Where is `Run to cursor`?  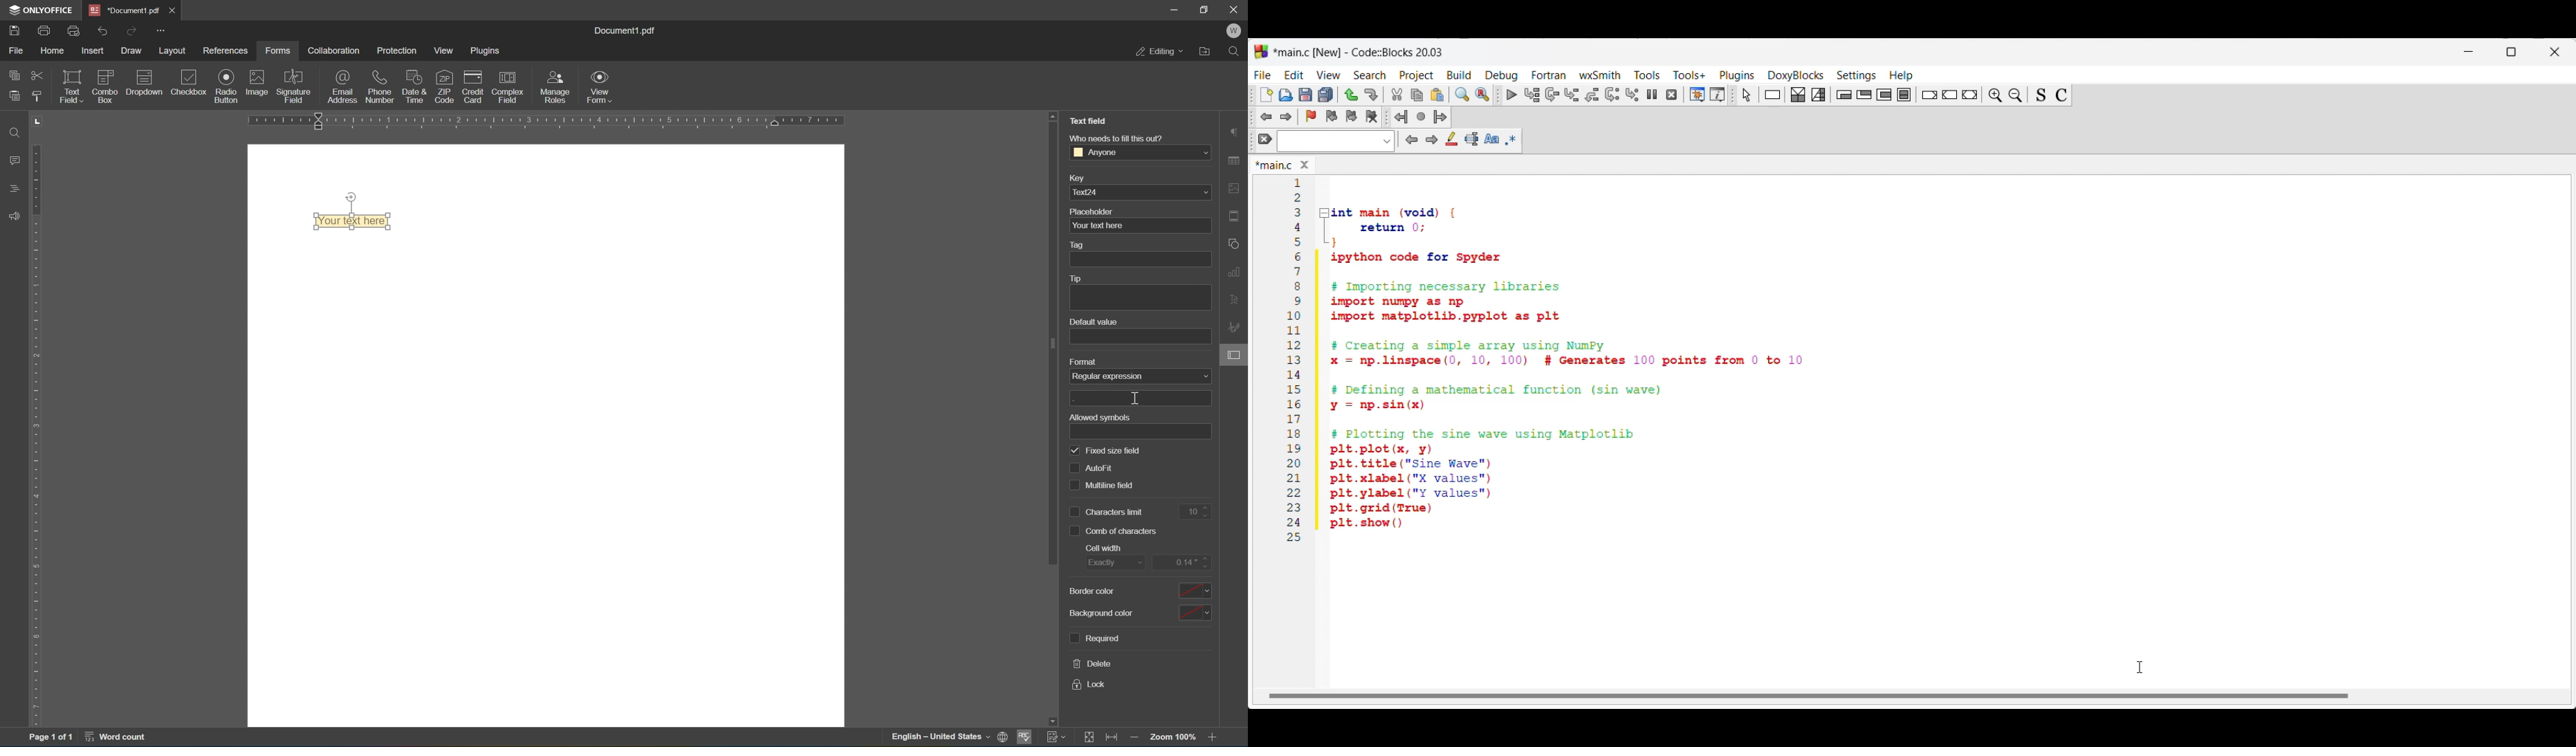
Run to cursor is located at coordinates (1532, 94).